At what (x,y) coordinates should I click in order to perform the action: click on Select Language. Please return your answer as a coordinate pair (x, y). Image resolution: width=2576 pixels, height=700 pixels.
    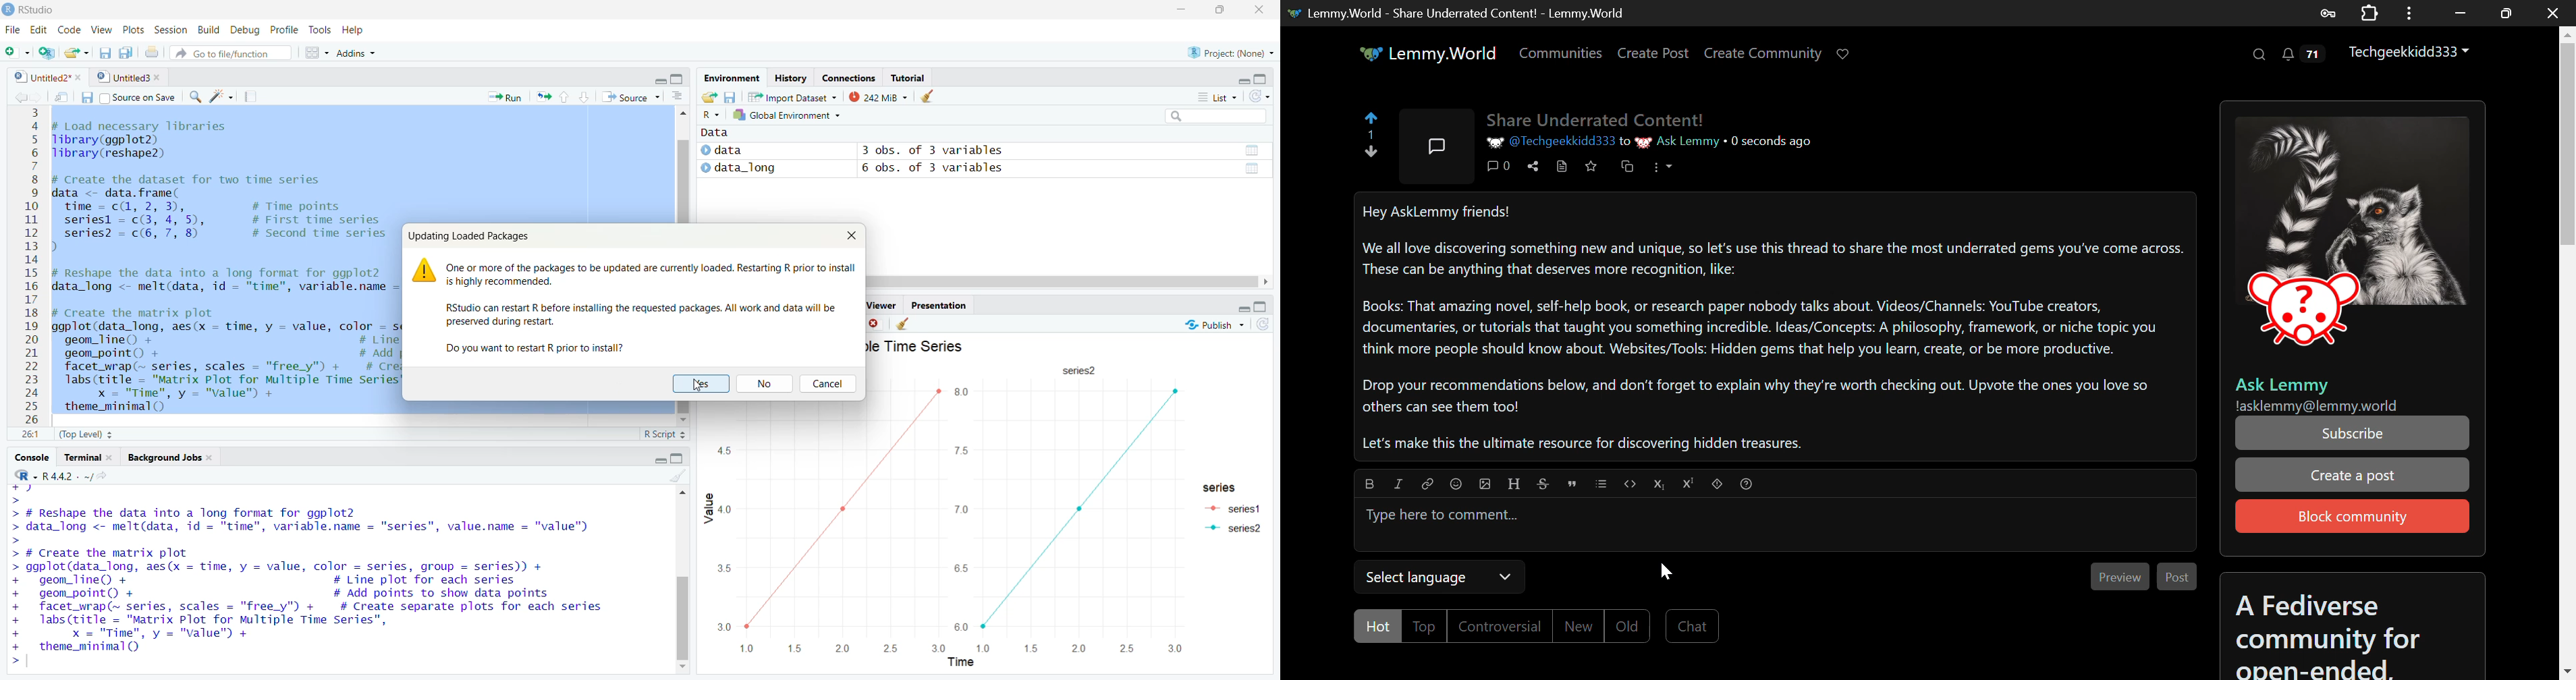
    Looking at the image, I should click on (1438, 576).